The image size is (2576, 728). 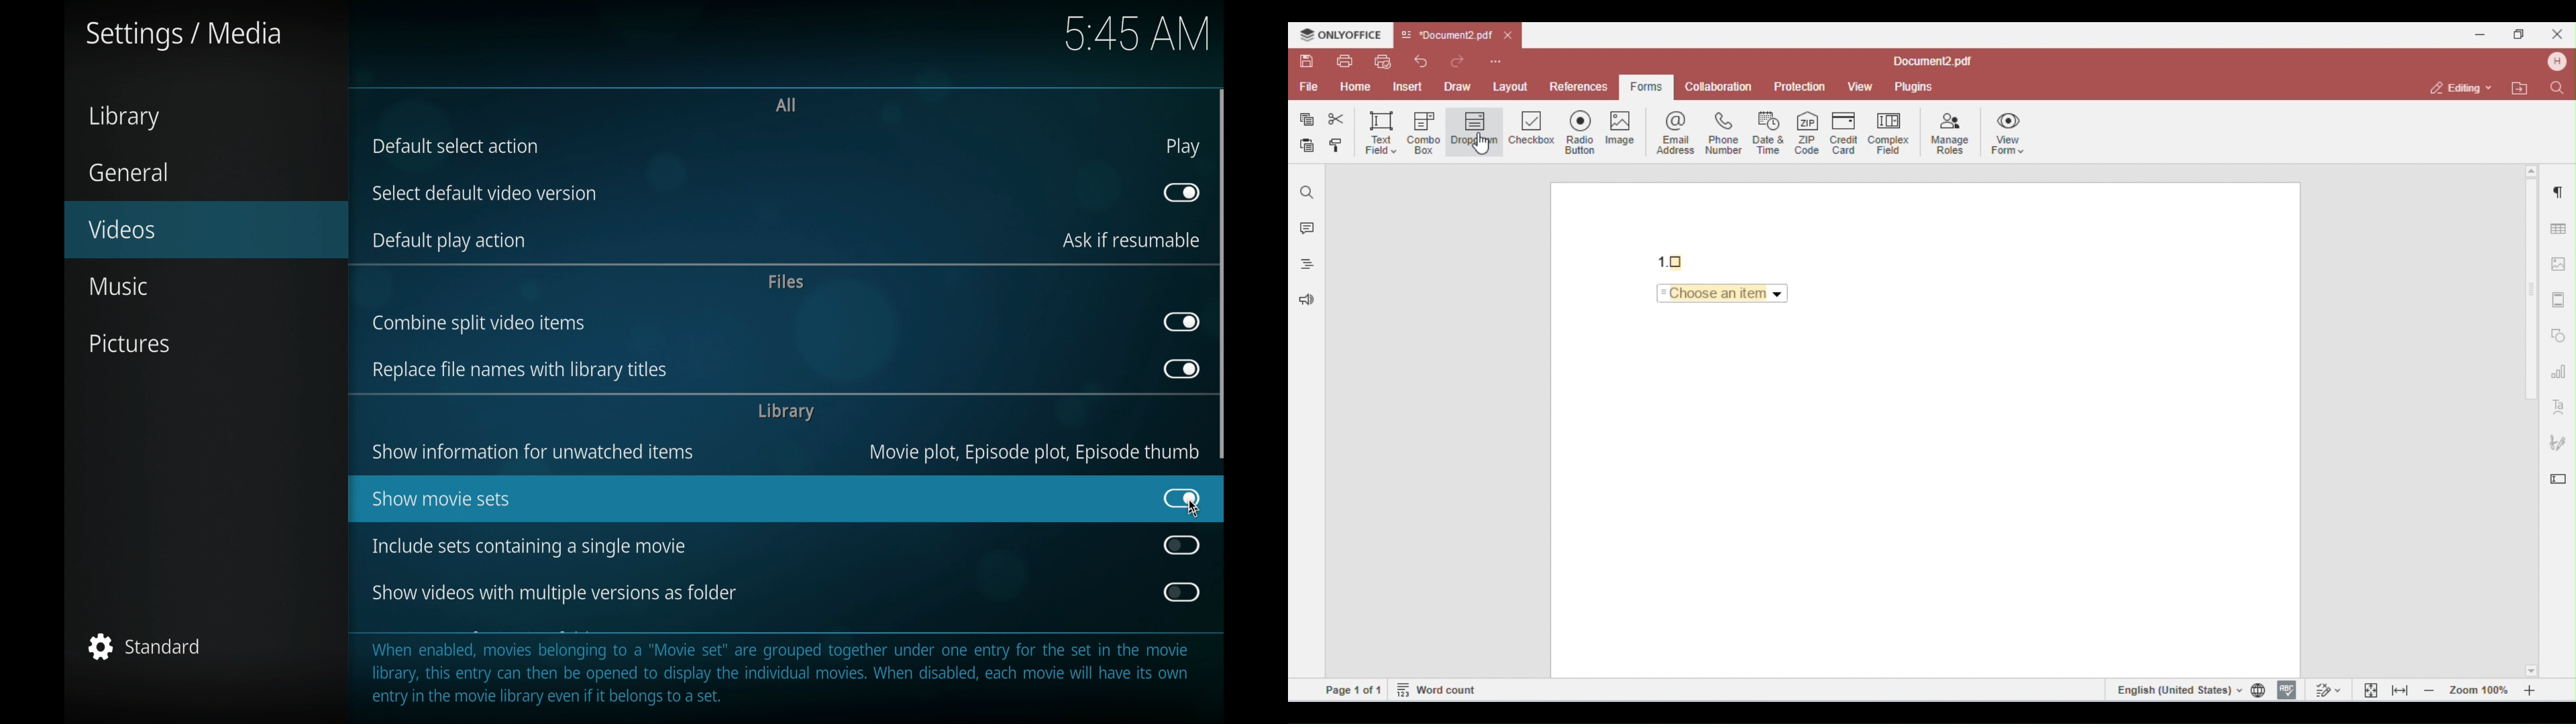 What do you see at coordinates (441, 497) in the screenshot?
I see `show movie sets` at bounding box center [441, 497].